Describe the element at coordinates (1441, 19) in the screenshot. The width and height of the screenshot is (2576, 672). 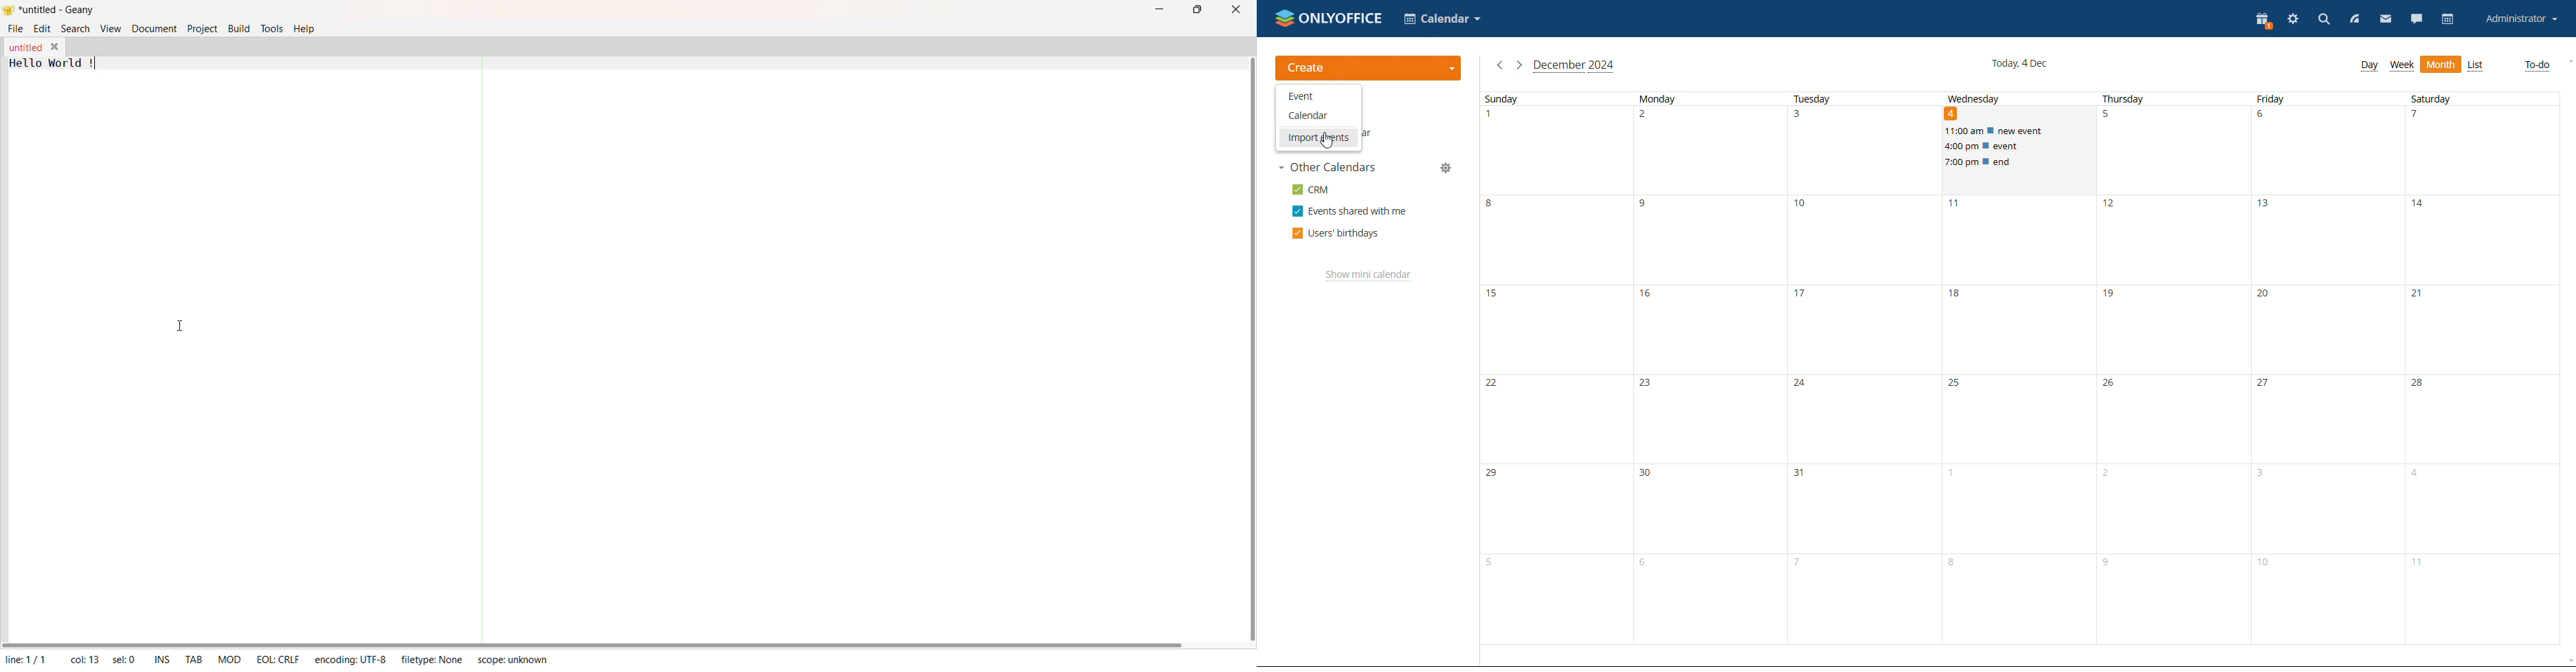
I see `select application` at that location.